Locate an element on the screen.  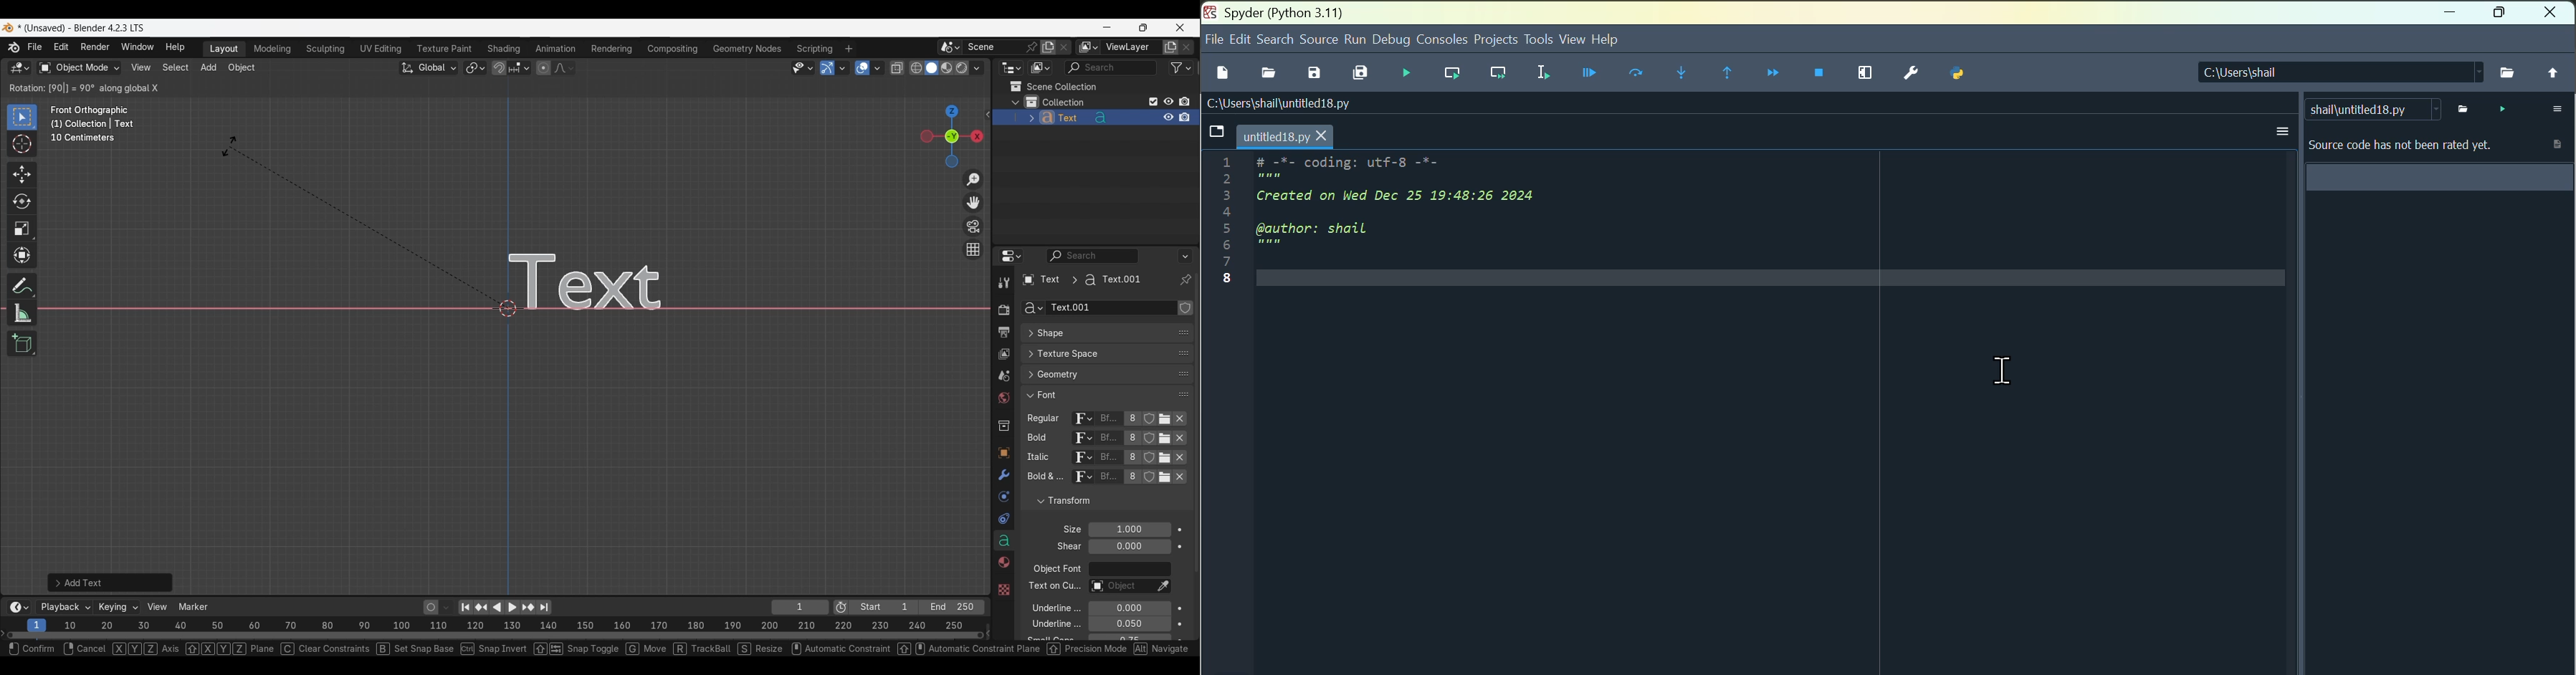
Continue debugging until next function is located at coordinates (1770, 72).